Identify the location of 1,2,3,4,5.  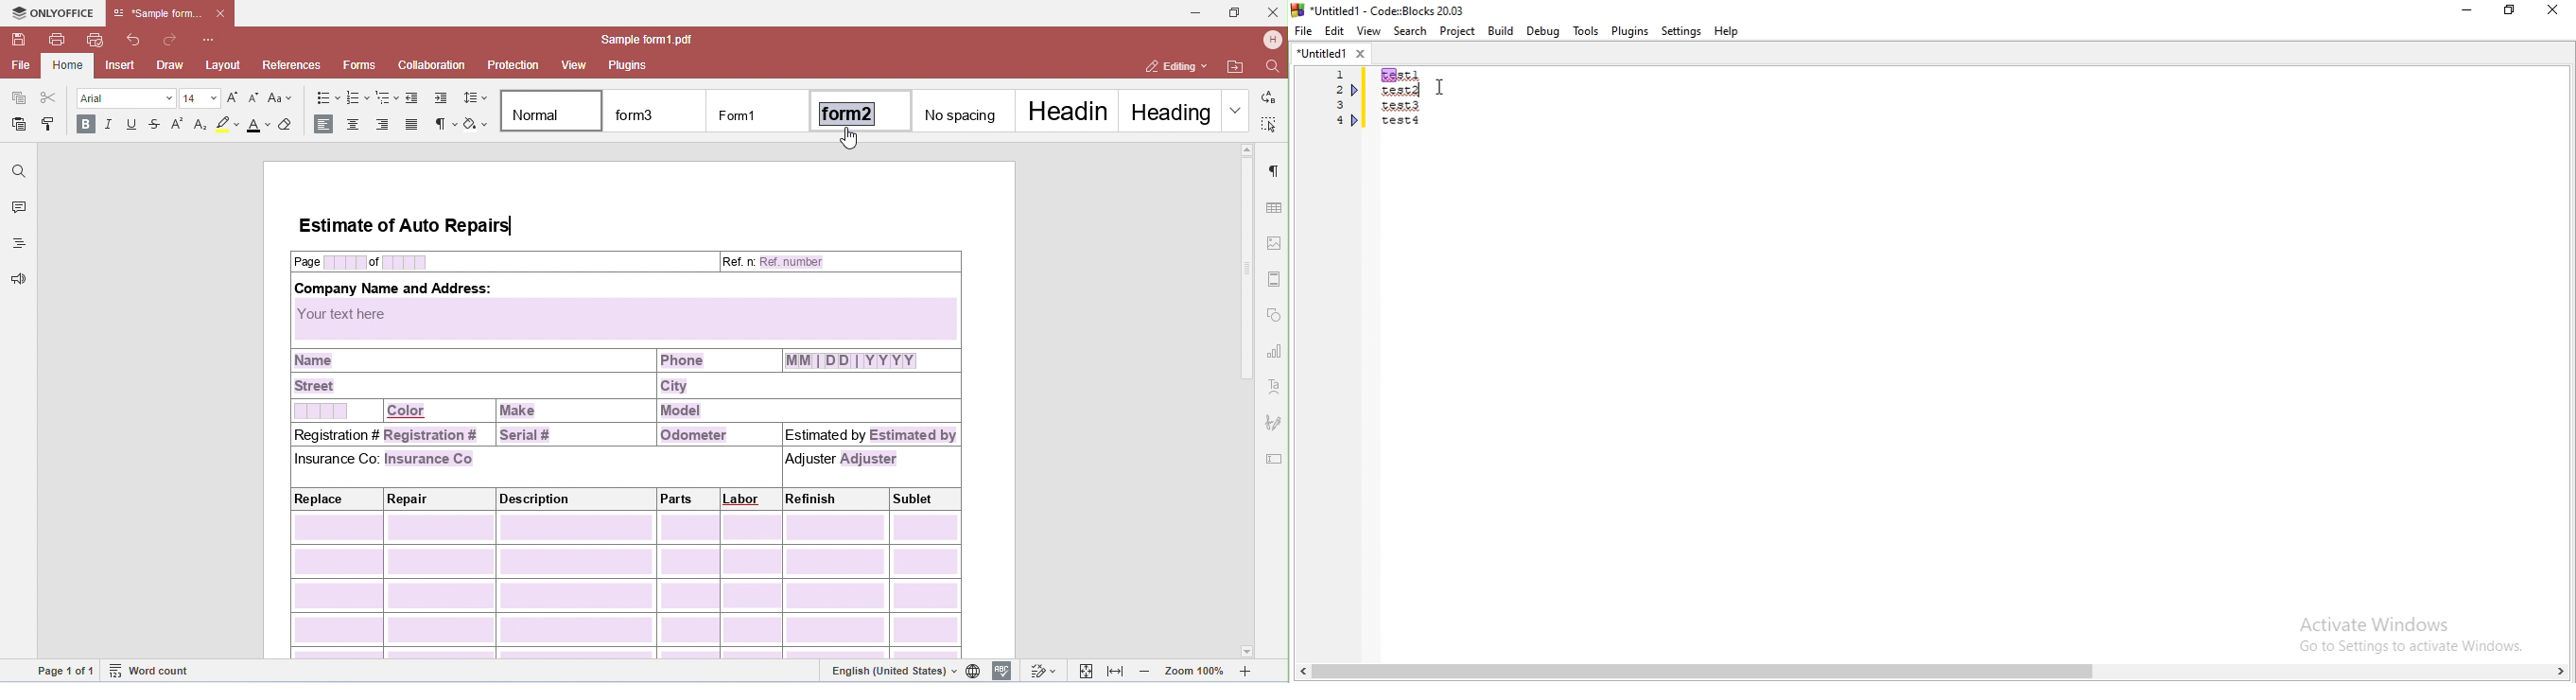
(1334, 111).